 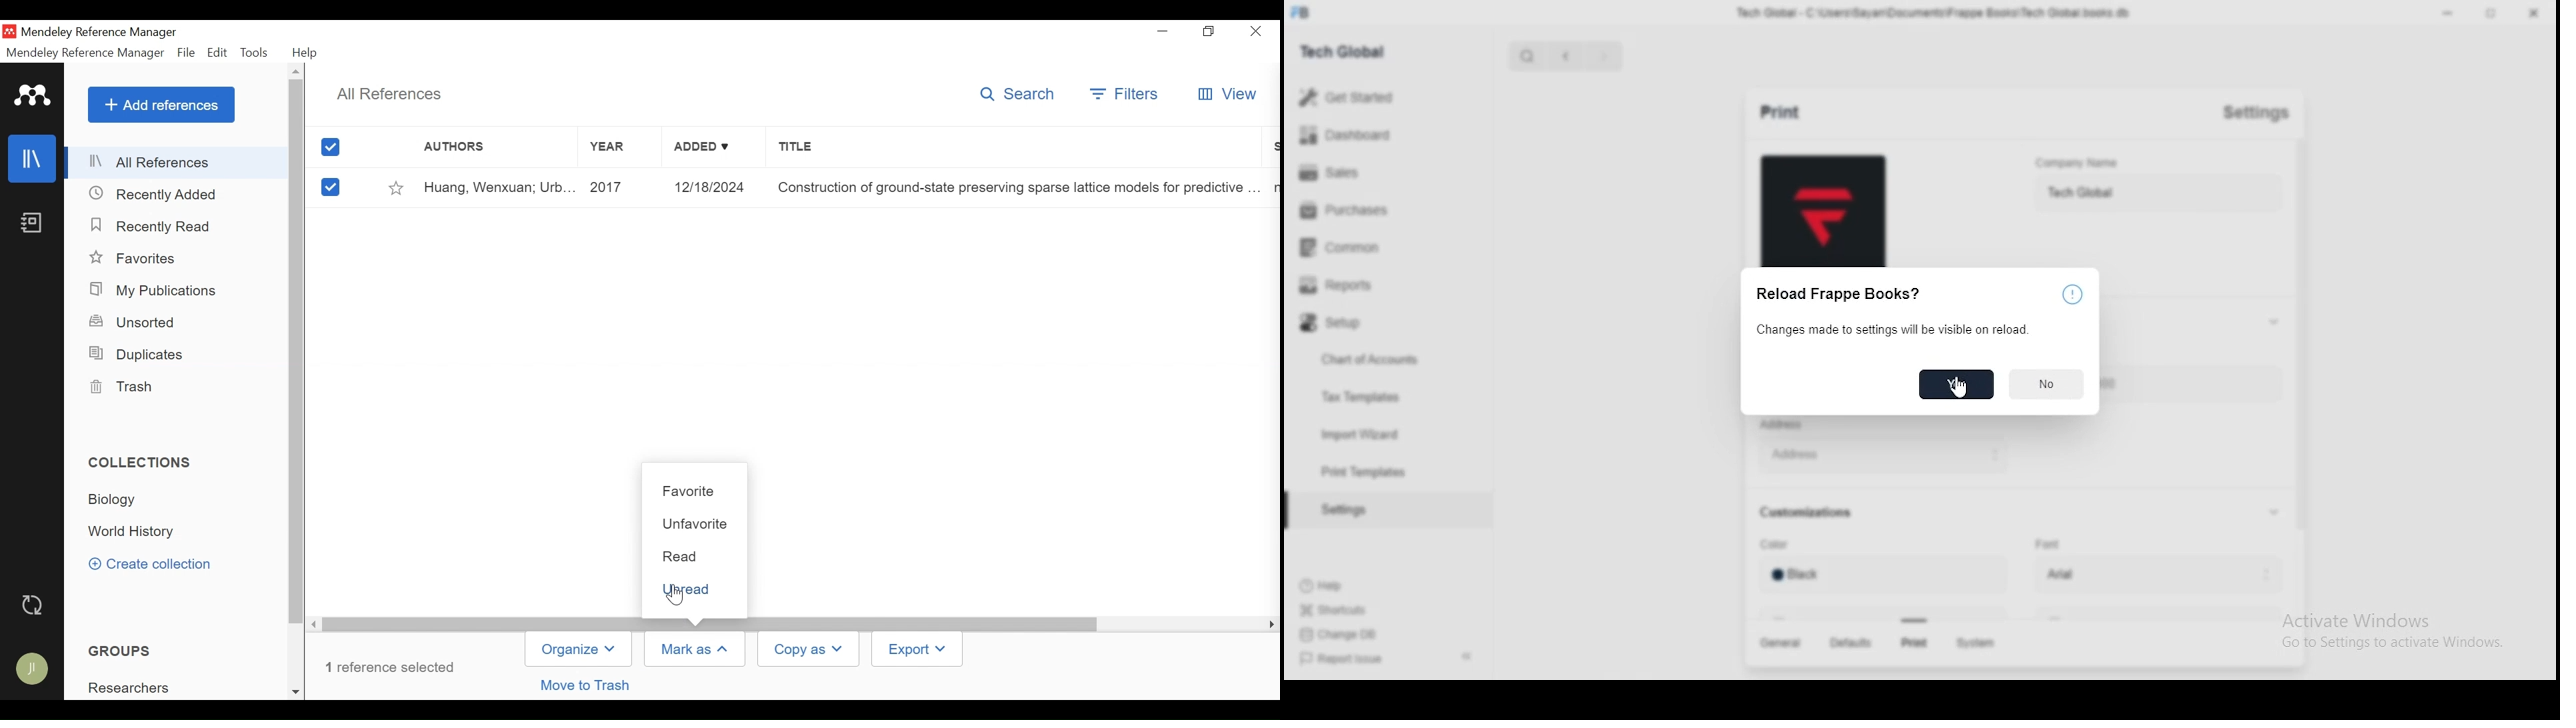 I want to click on Restore, so click(x=1209, y=30).